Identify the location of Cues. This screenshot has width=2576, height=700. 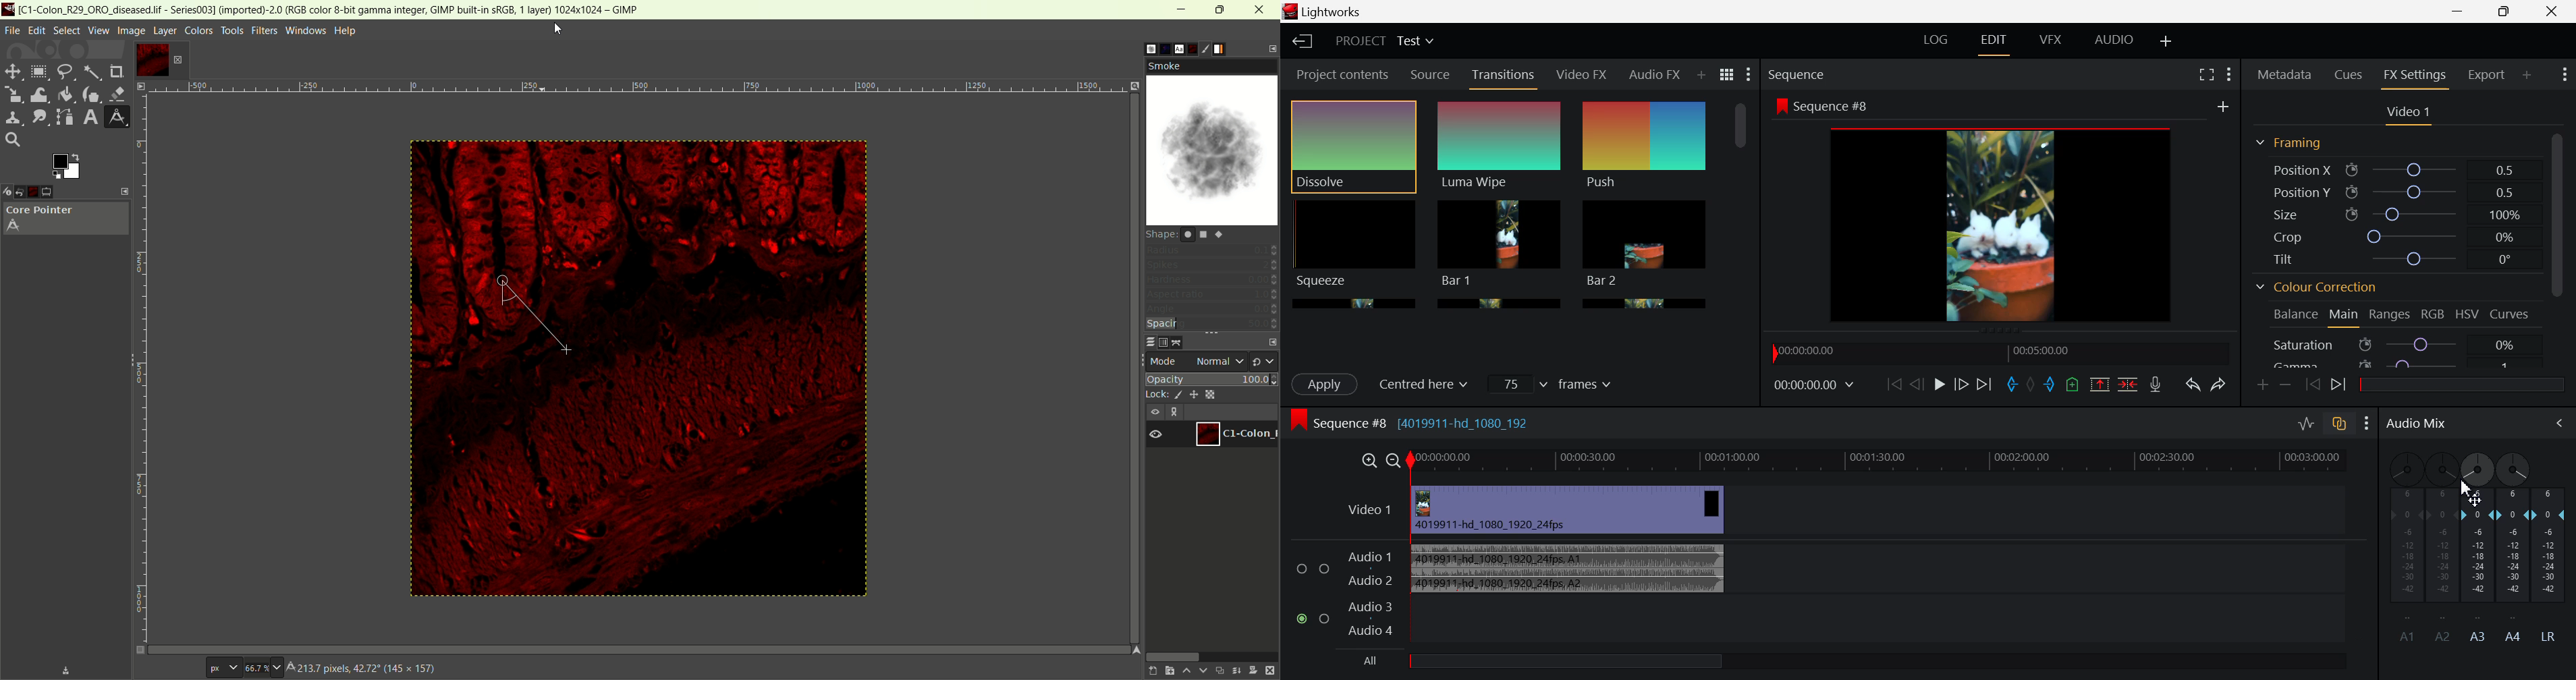
(2349, 75).